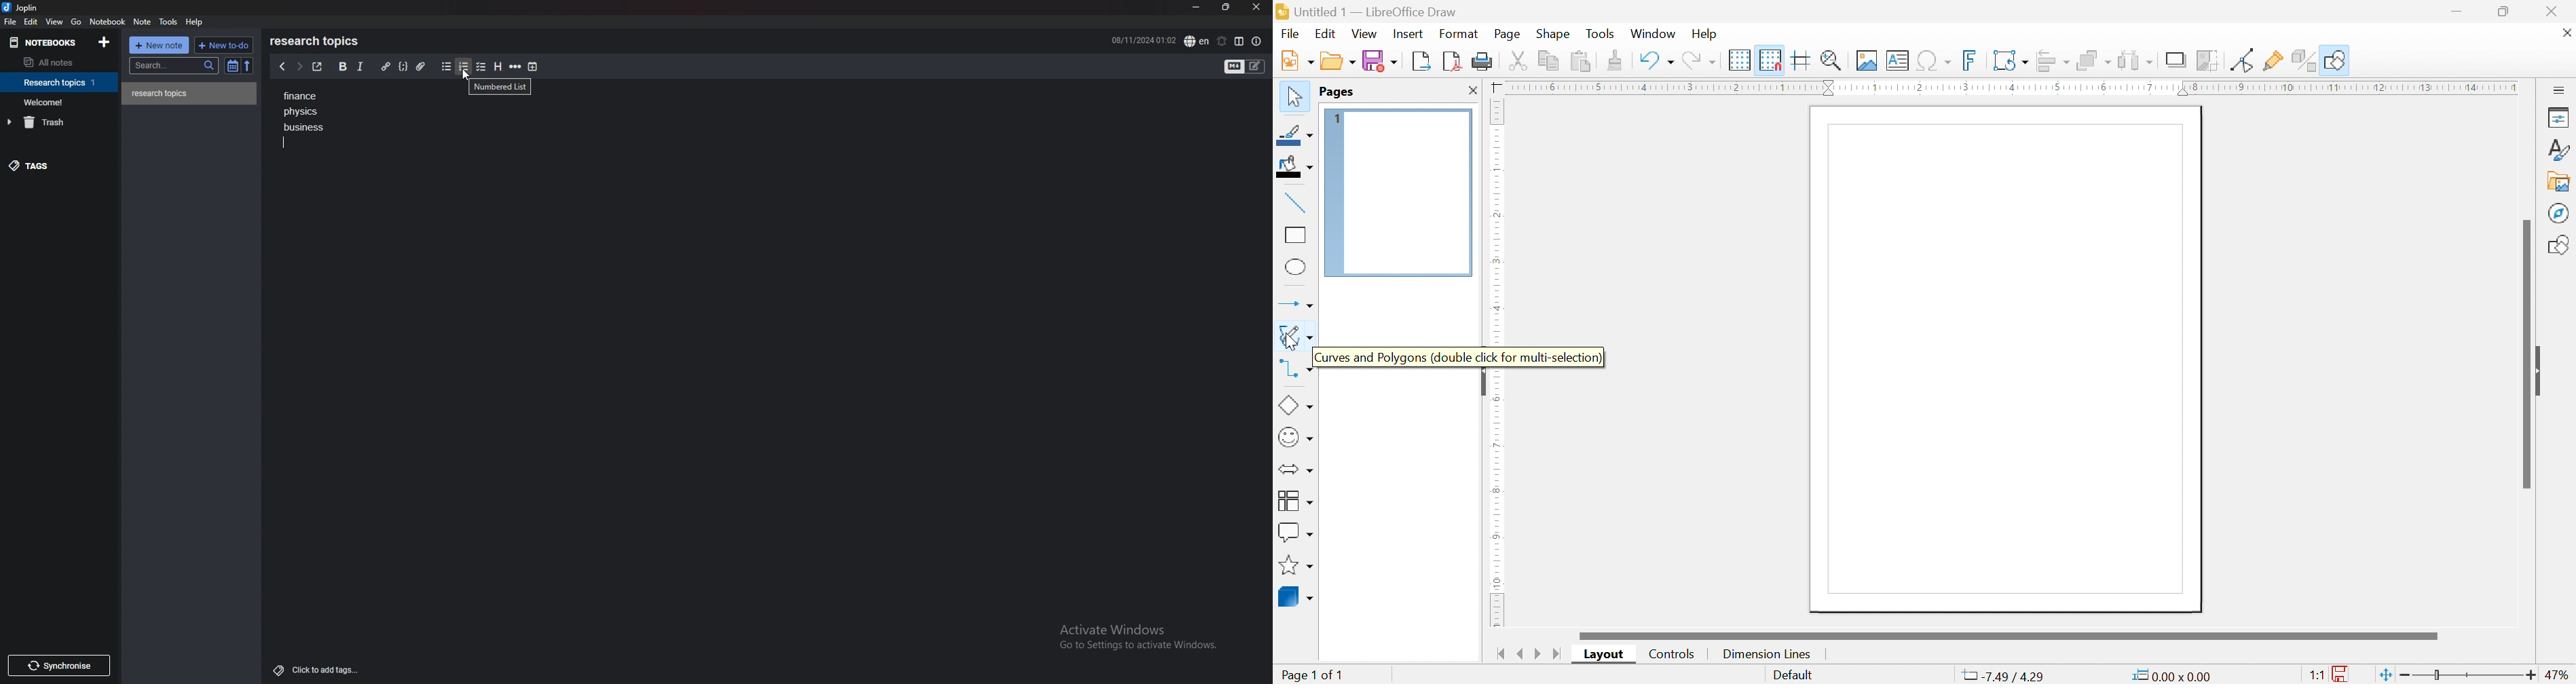  Describe the element at coordinates (2568, 33) in the screenshot. I see `close` at that location.